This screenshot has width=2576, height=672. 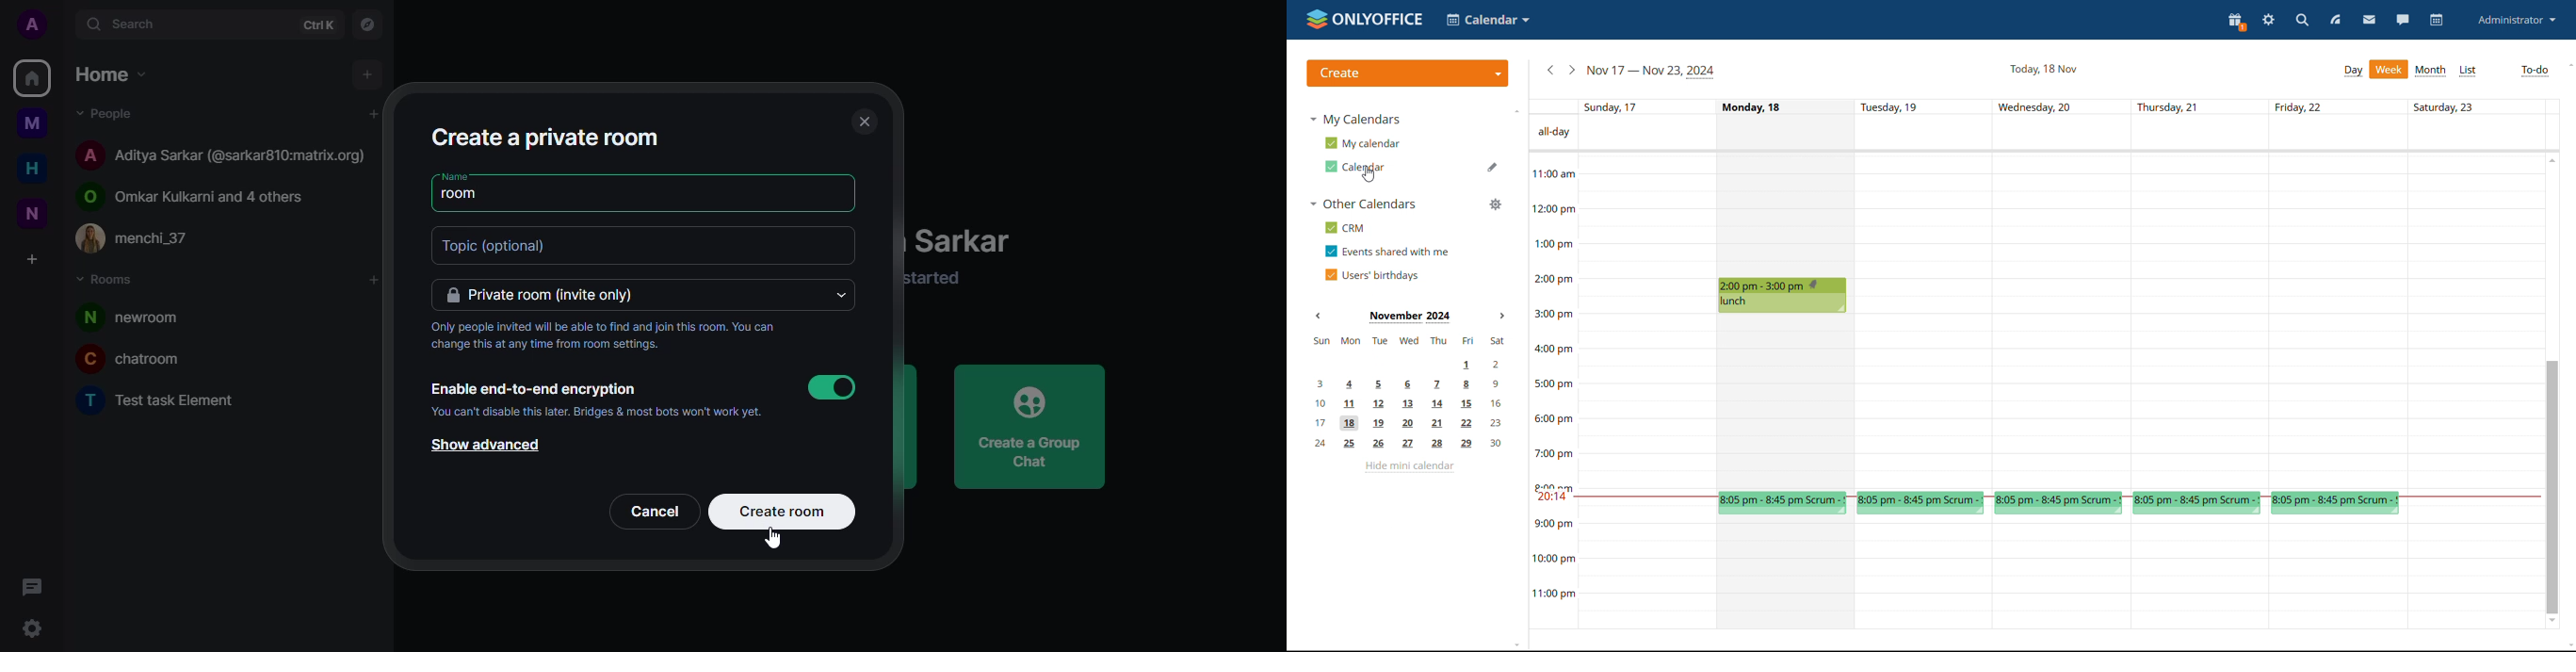 I want to click on Sunday, so click(x=1647, y=391).